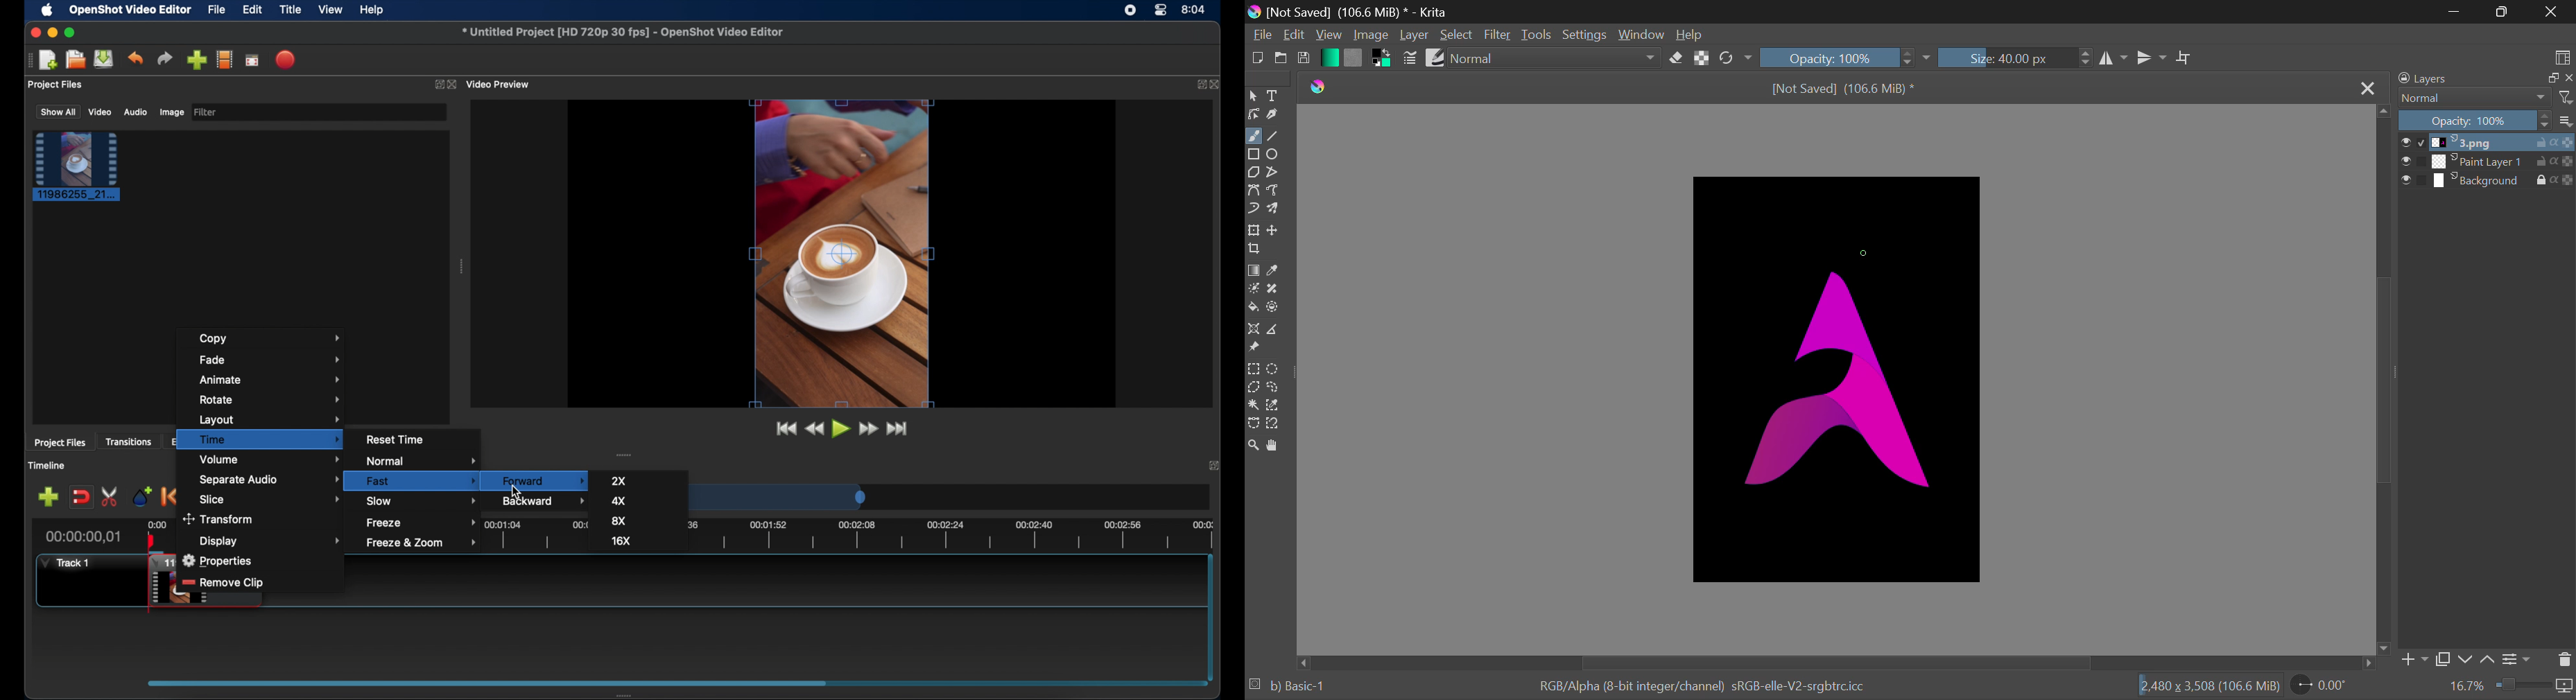 The height and width of the screenshot is (700, 2576). I want to click on Opacity 100%, so click(1847, 56).